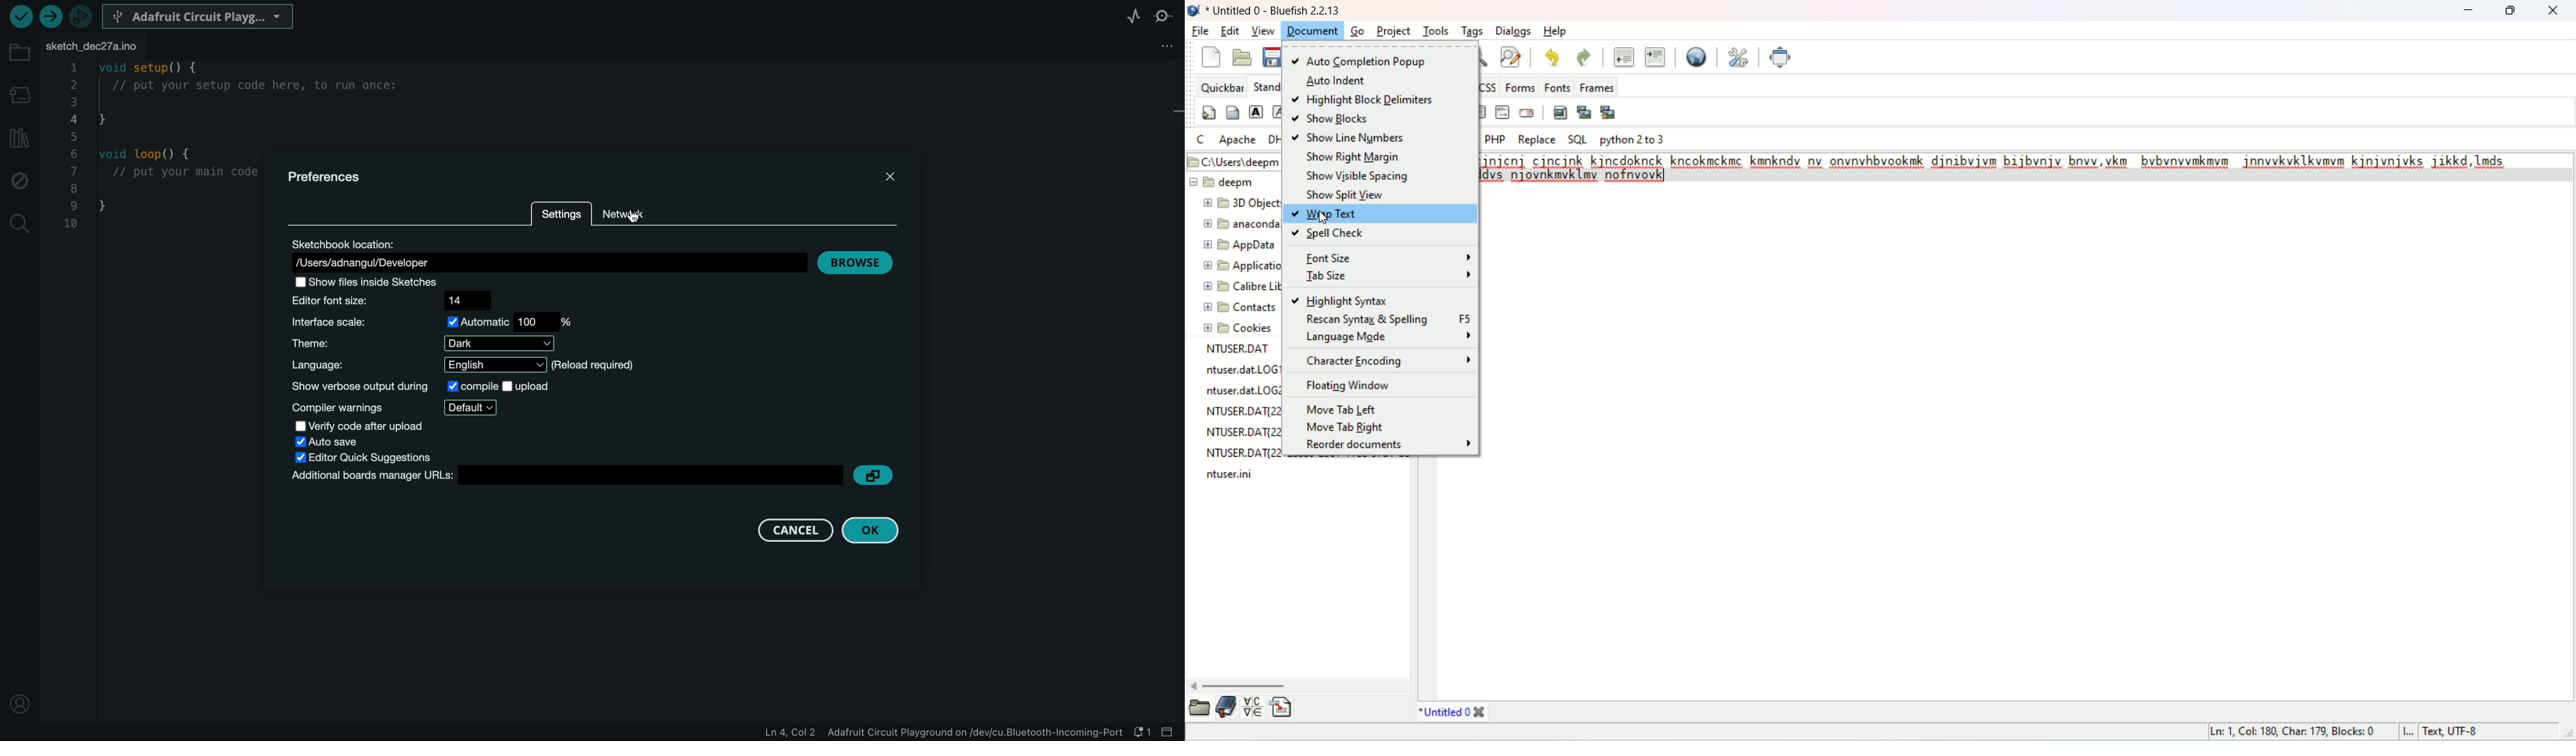 Image resolution: width=2576 pixels, height=756 pixels. Describe the element at coordinates (1612, 112) in the screenshot. I see `multi thumbnail` at that location.